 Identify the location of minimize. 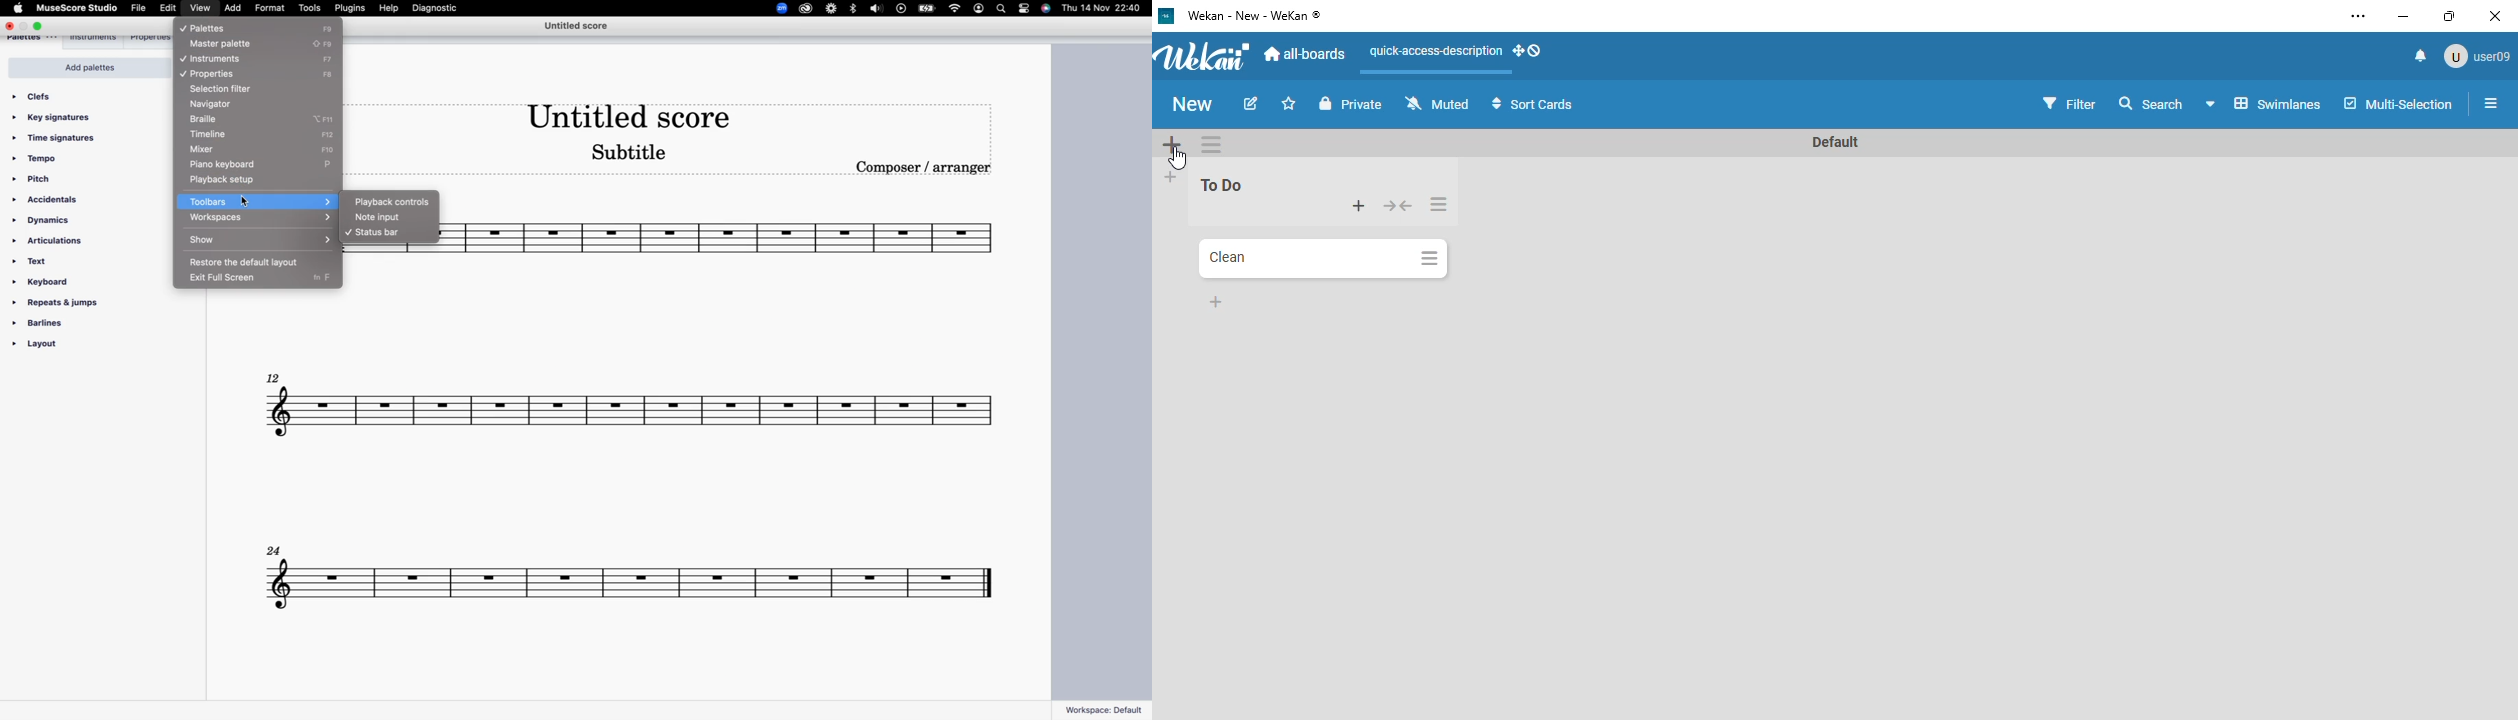
(25, 25).